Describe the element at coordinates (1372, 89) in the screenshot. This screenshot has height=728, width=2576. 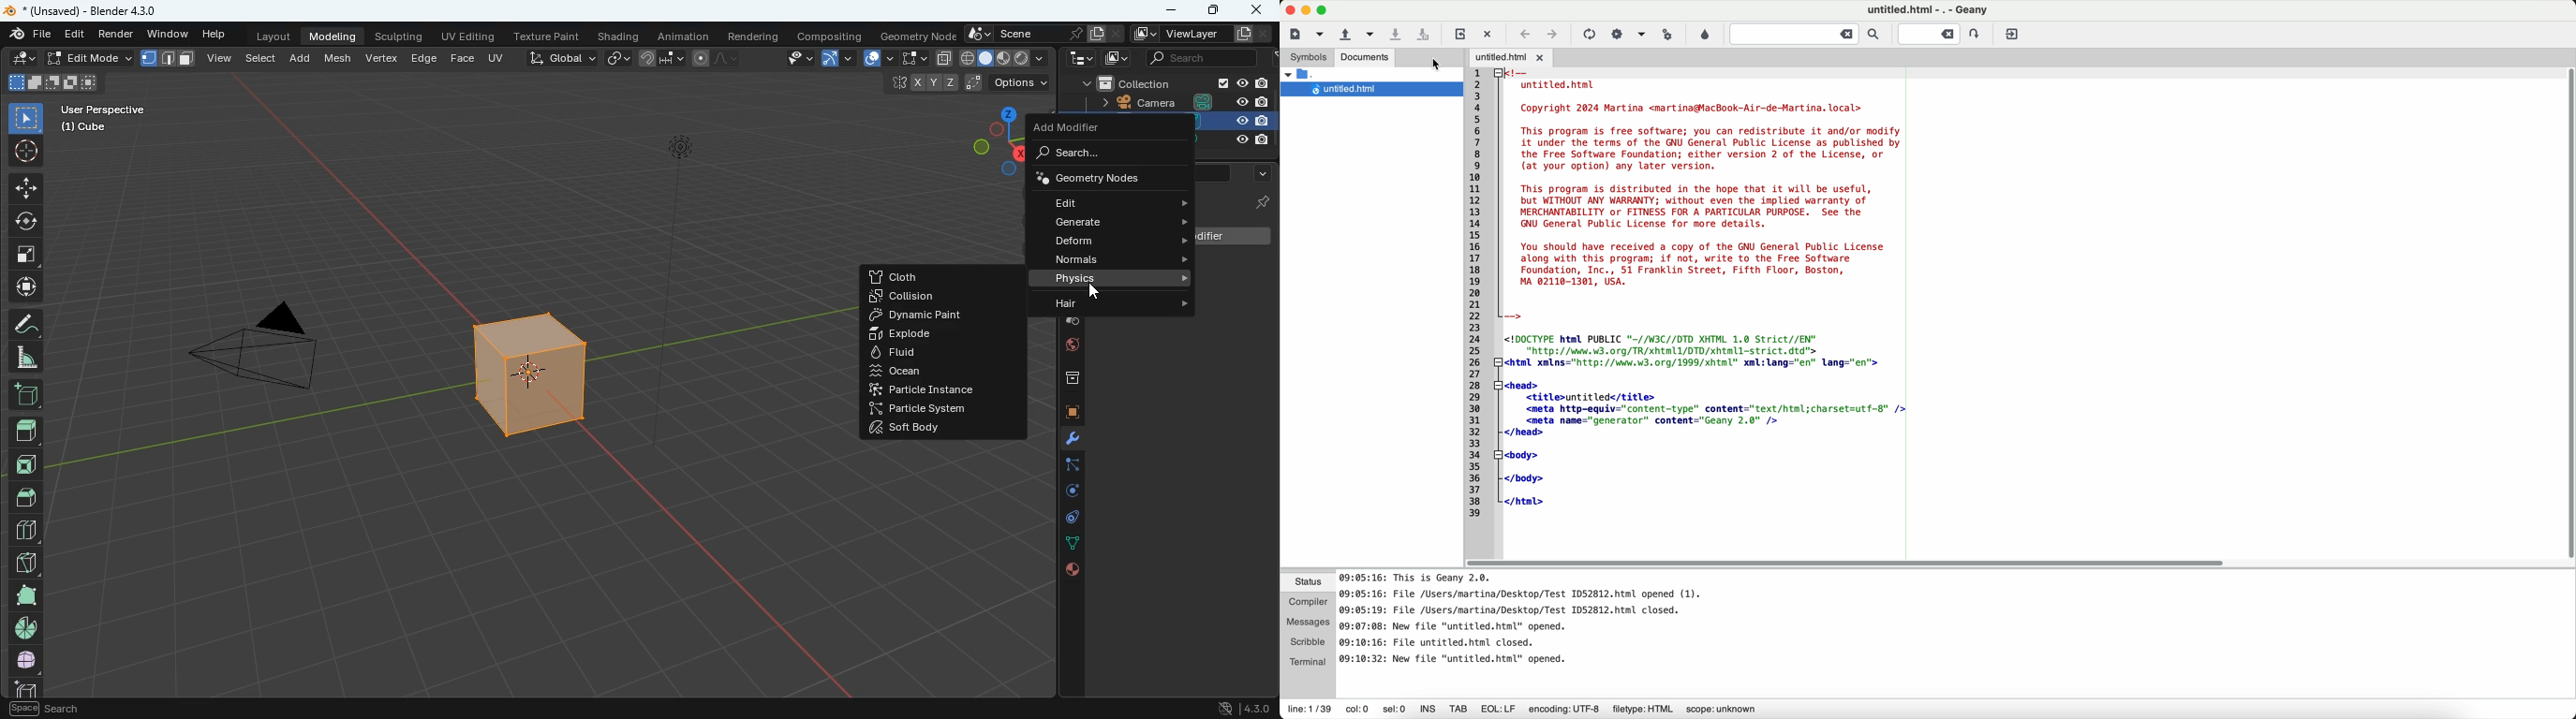
I see `untitled.html file` at that location.